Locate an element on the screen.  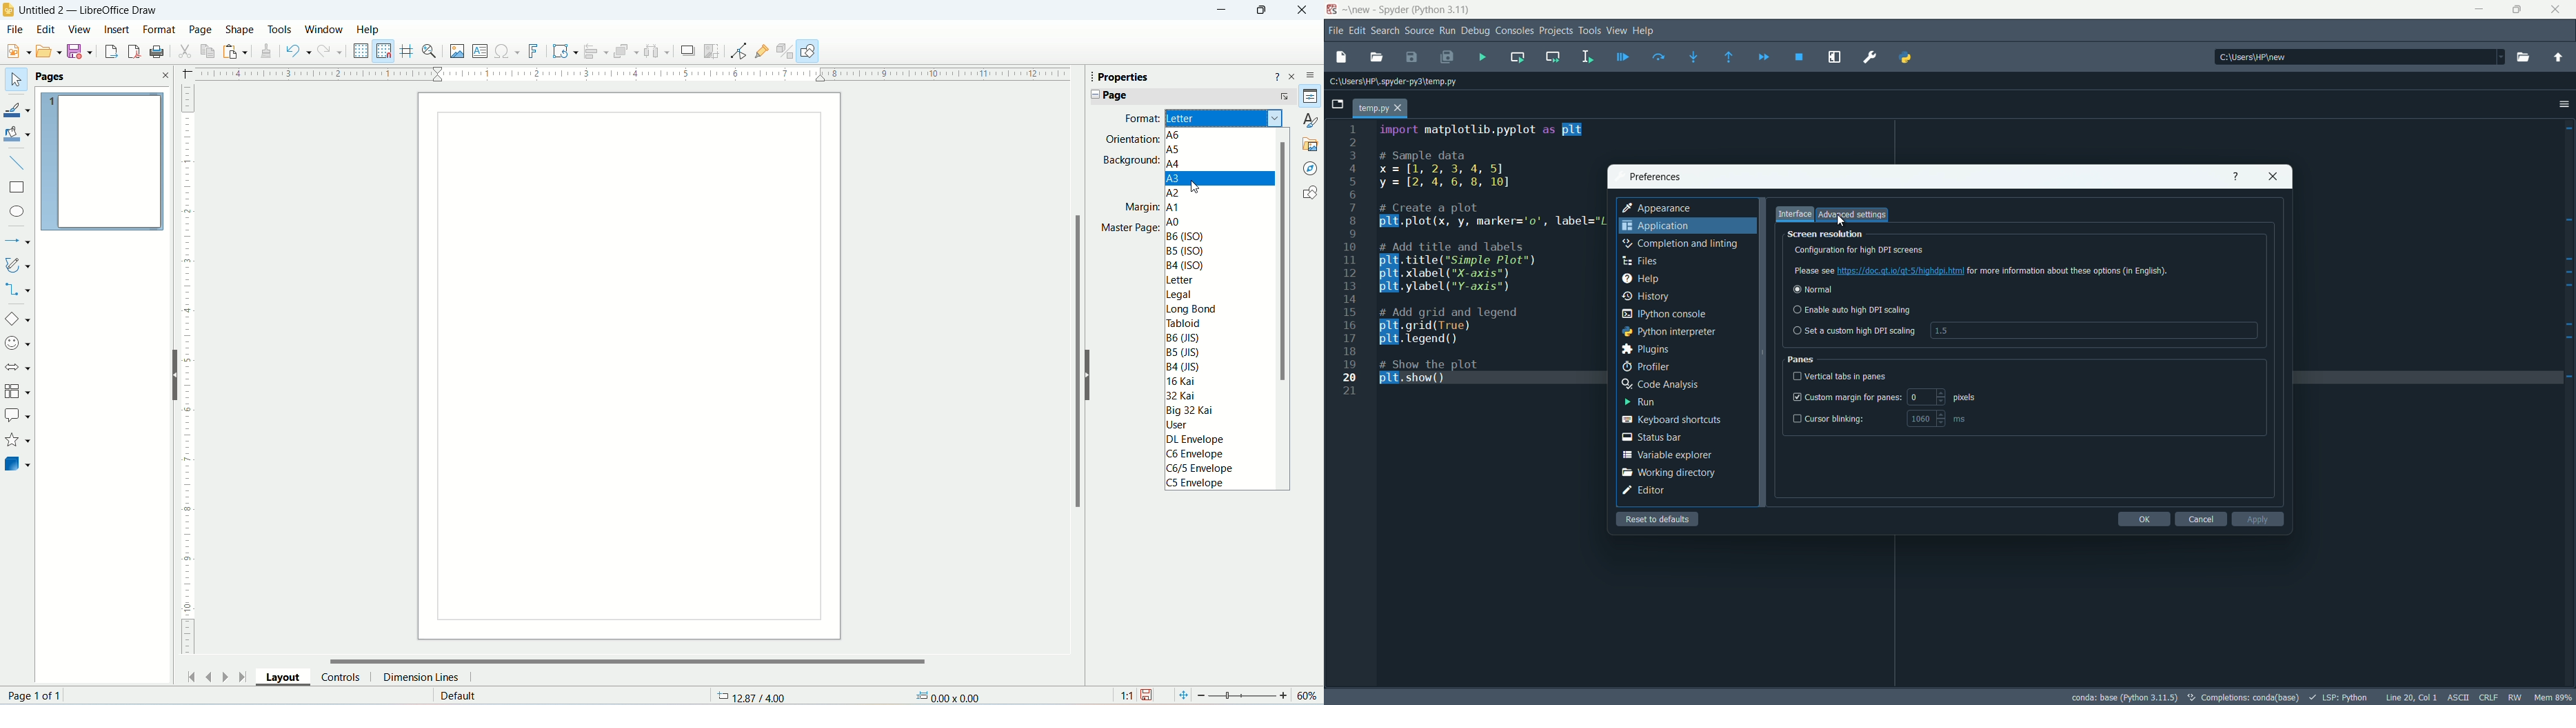
rw is located at coordinates (2515, 697).